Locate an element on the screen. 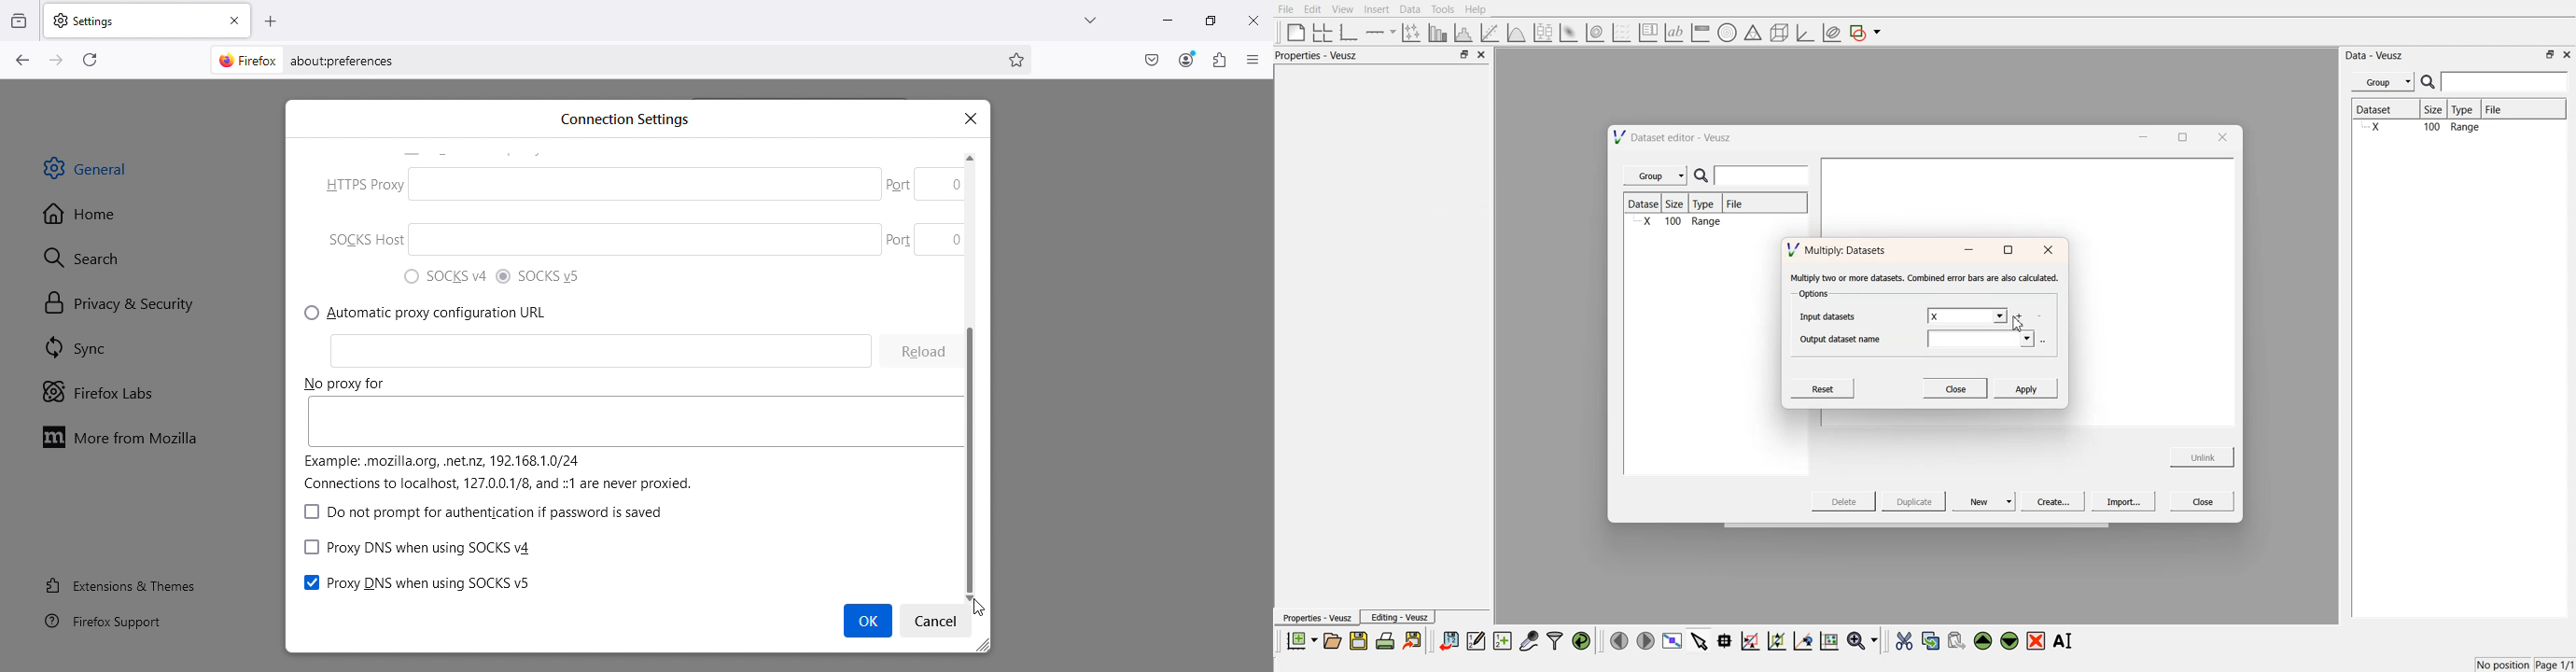 The image size is (2576, 672). open is located at coordinates (1332, 641).